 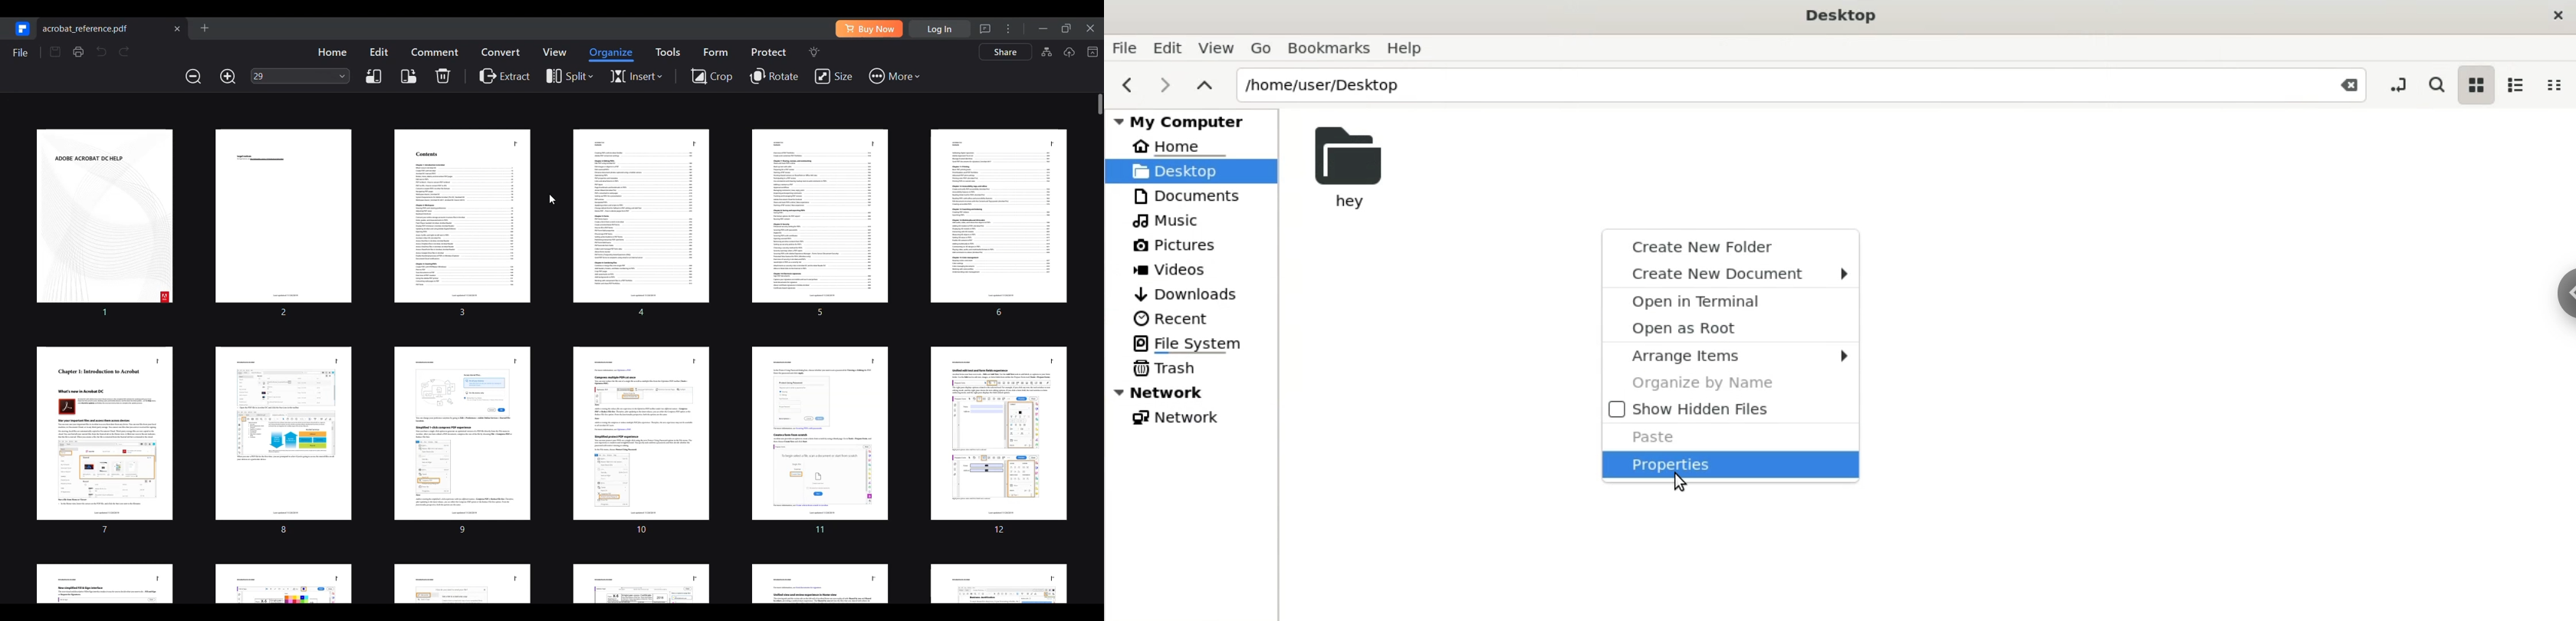 I want to click on toggle location entry, so click(x=2399, y=85).